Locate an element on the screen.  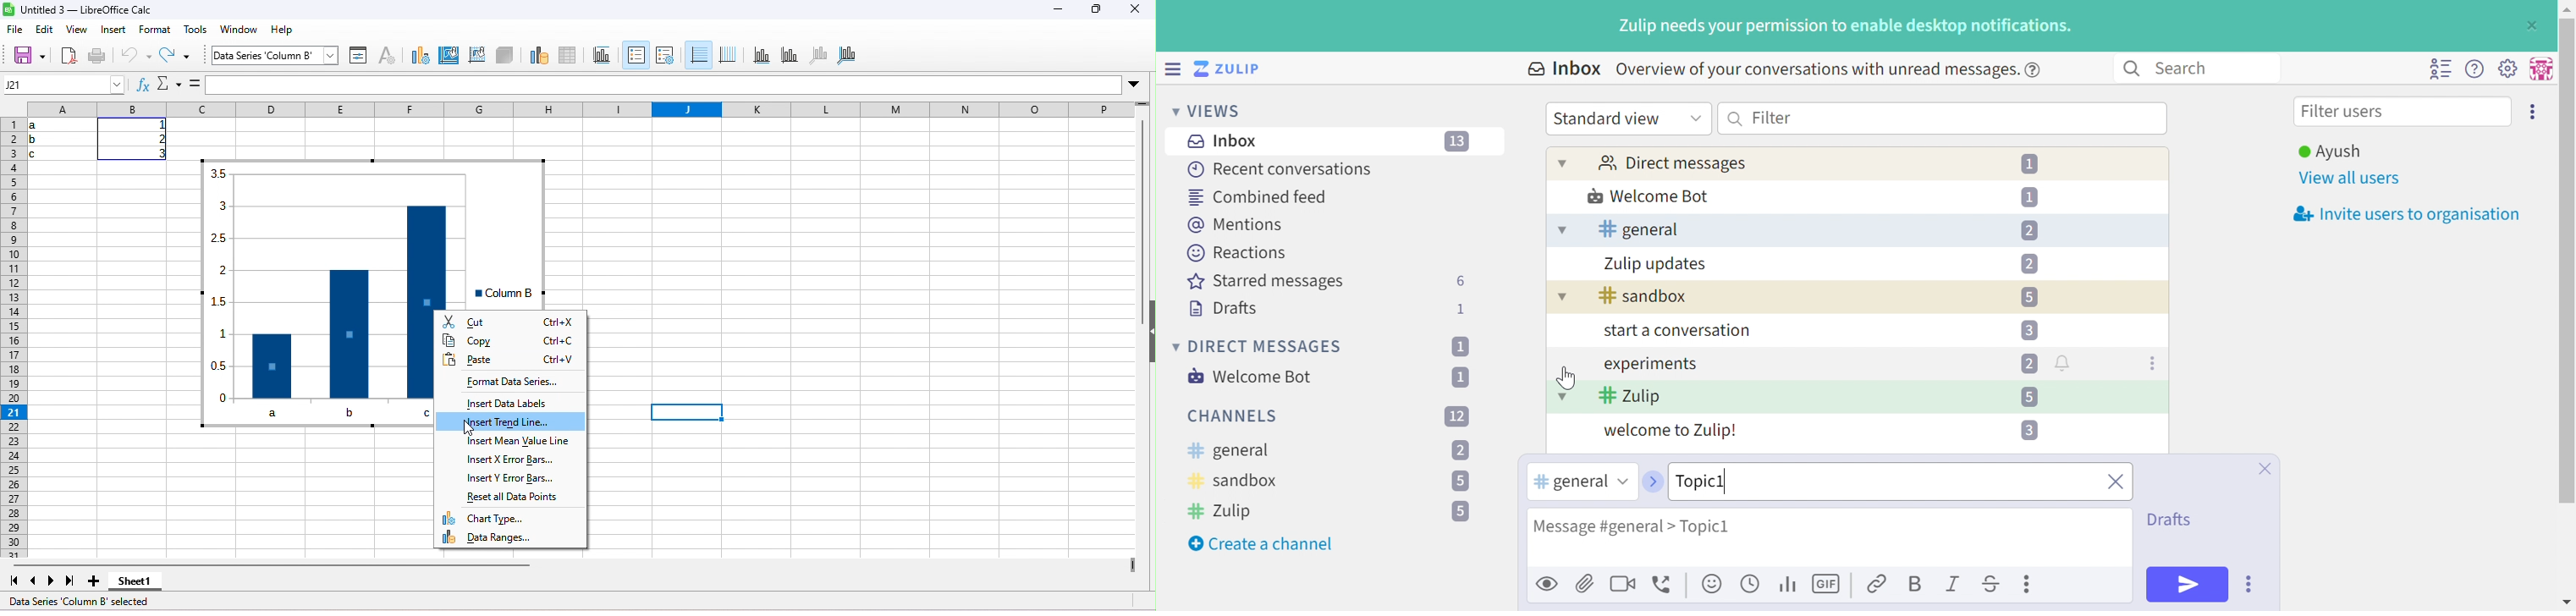
paste is located at coordinates (511, 362).